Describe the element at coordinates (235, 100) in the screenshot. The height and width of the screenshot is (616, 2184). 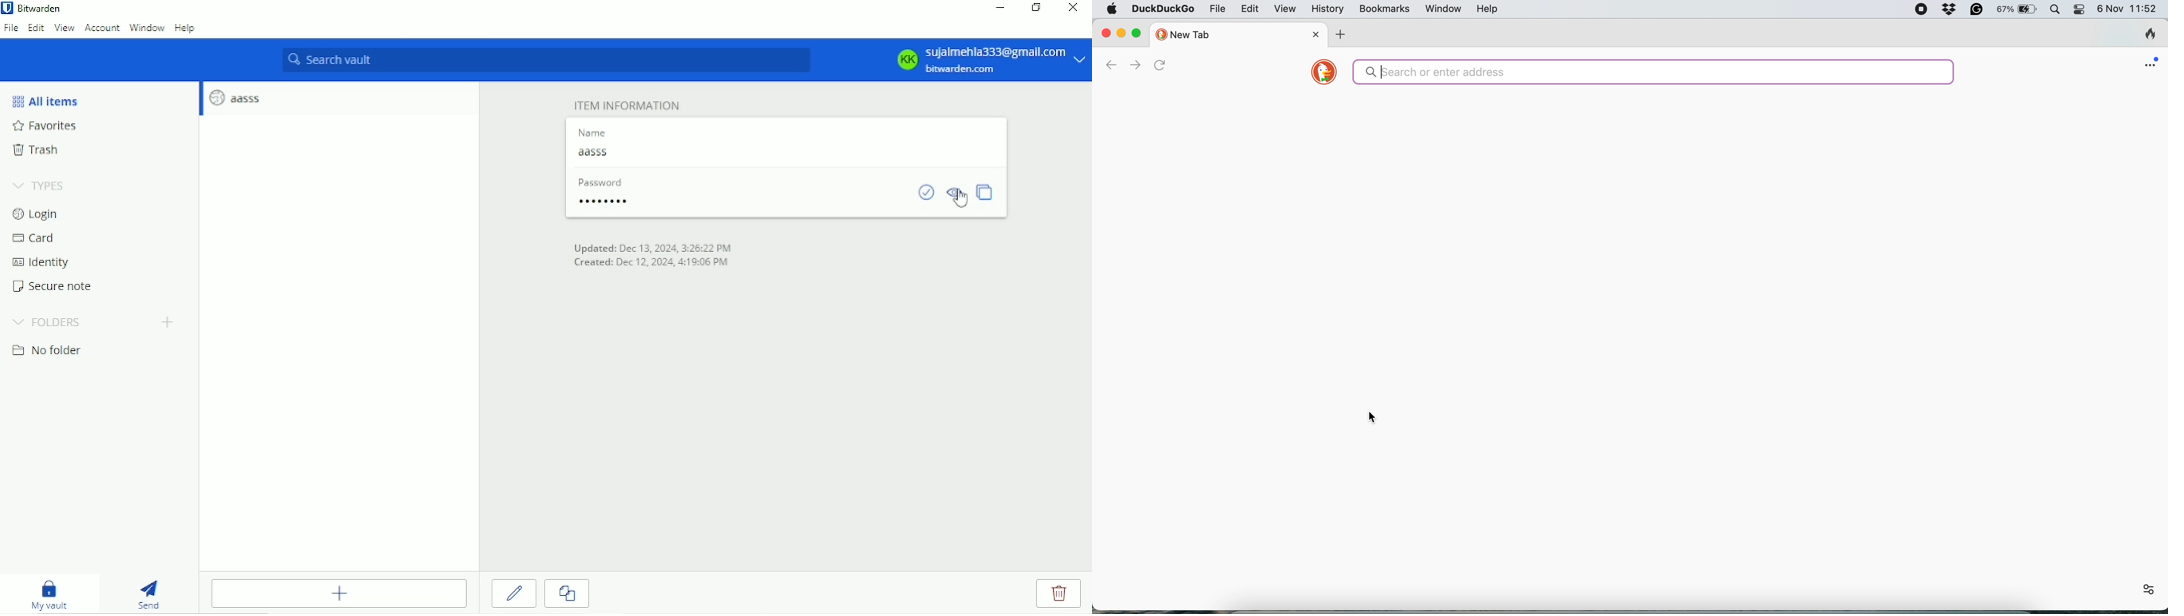
I see `aasss login entry` at that location.